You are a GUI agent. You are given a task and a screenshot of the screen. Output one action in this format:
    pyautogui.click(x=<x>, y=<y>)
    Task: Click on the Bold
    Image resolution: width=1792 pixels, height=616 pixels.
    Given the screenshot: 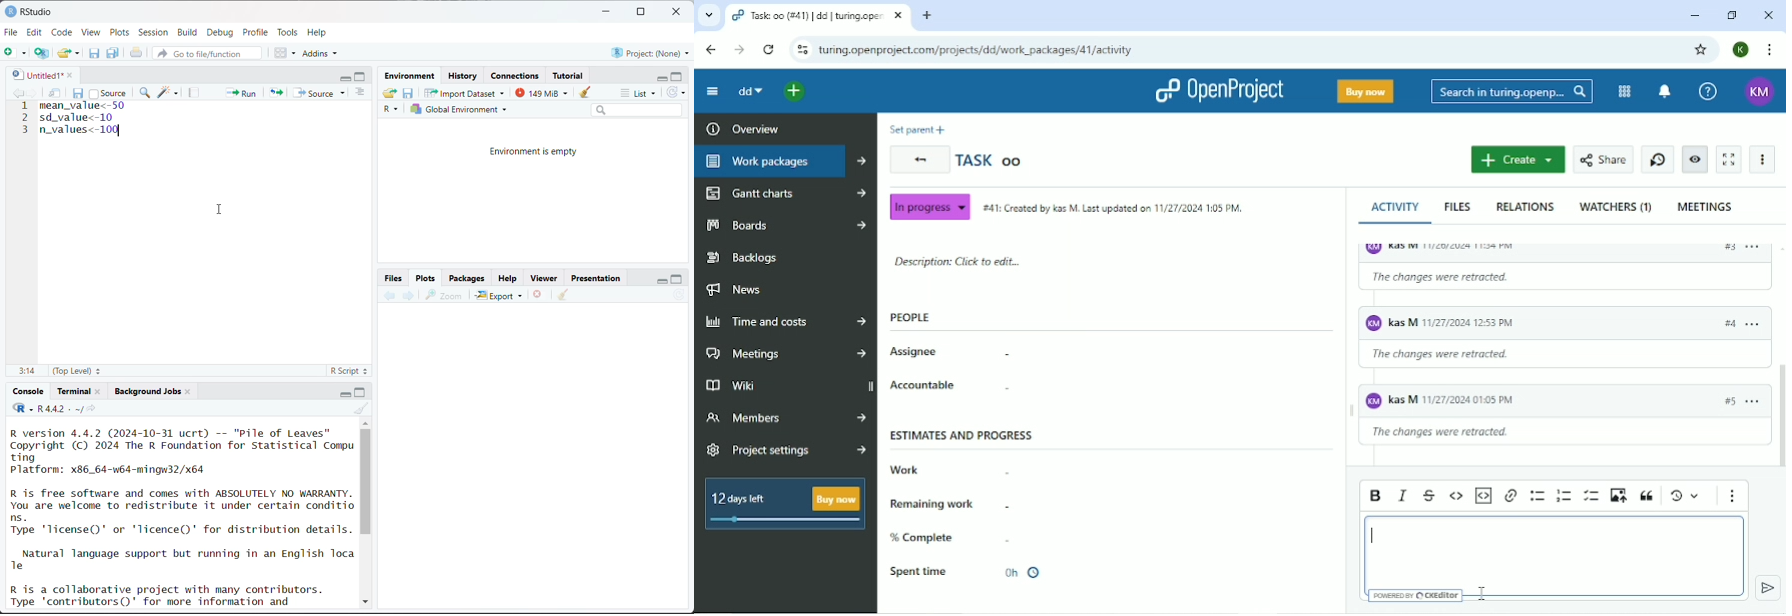 What is the action you would take?
    pyautogui.click(x=1375, y=495)
    